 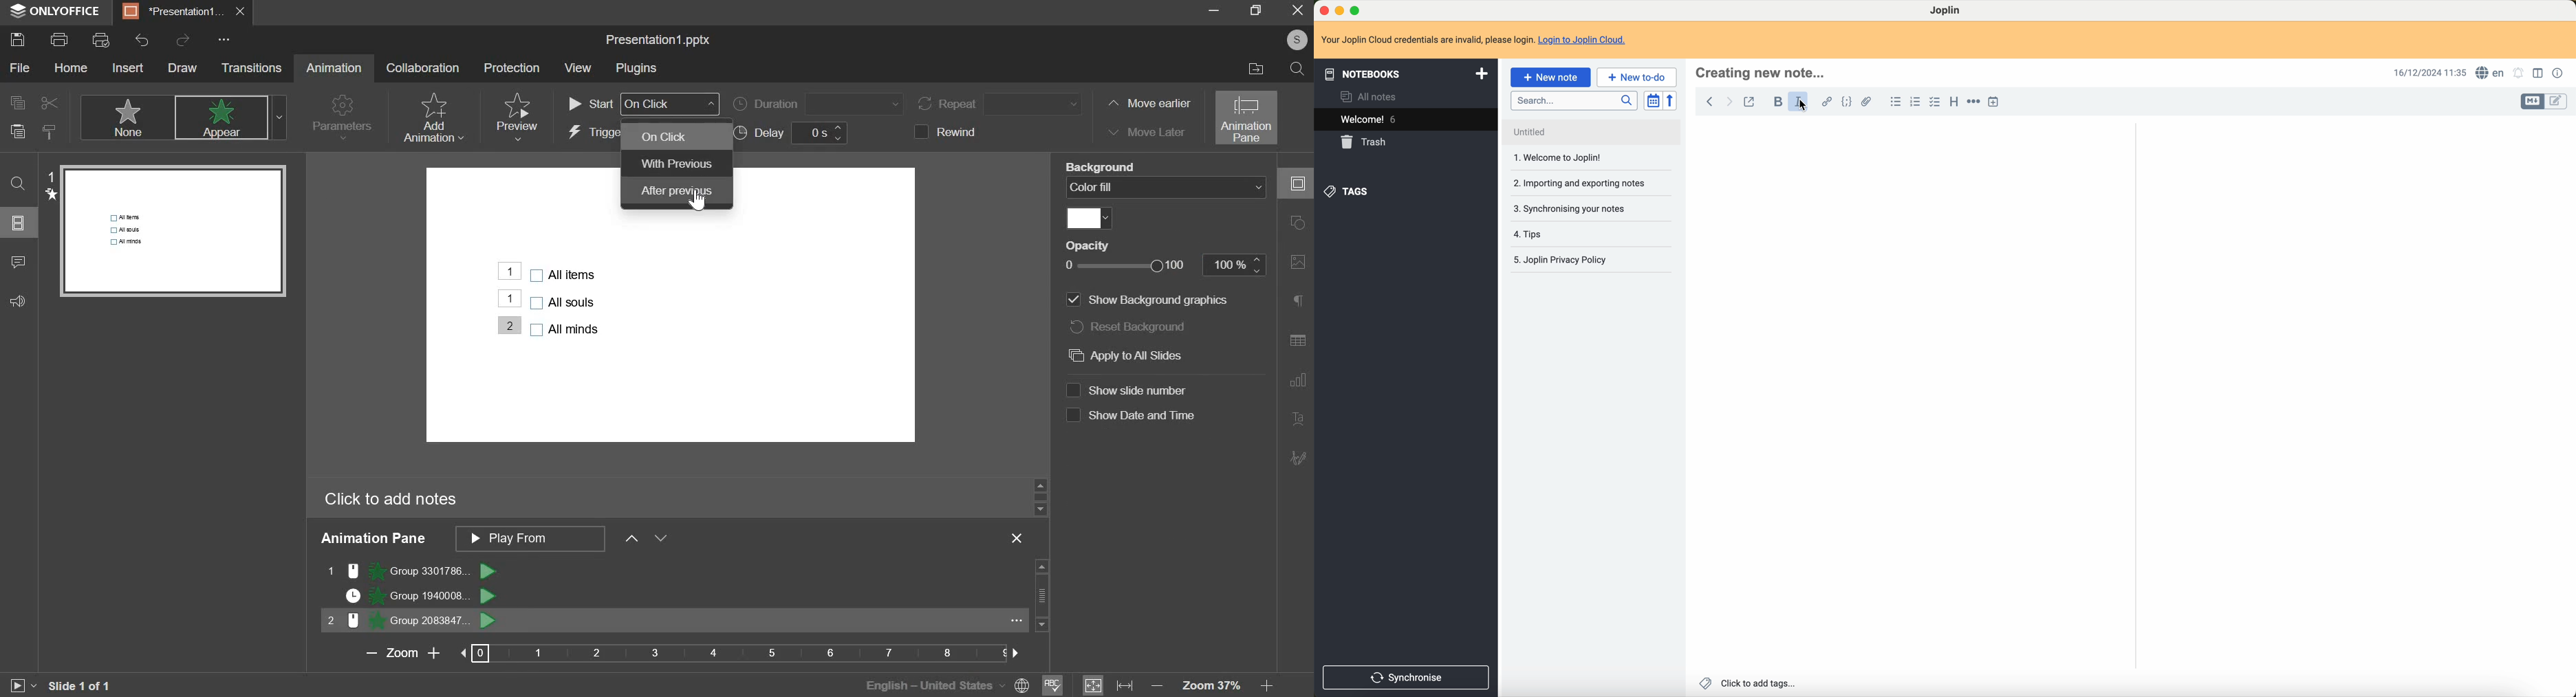 I want to click on untitled, so click(x=1552, y=133).